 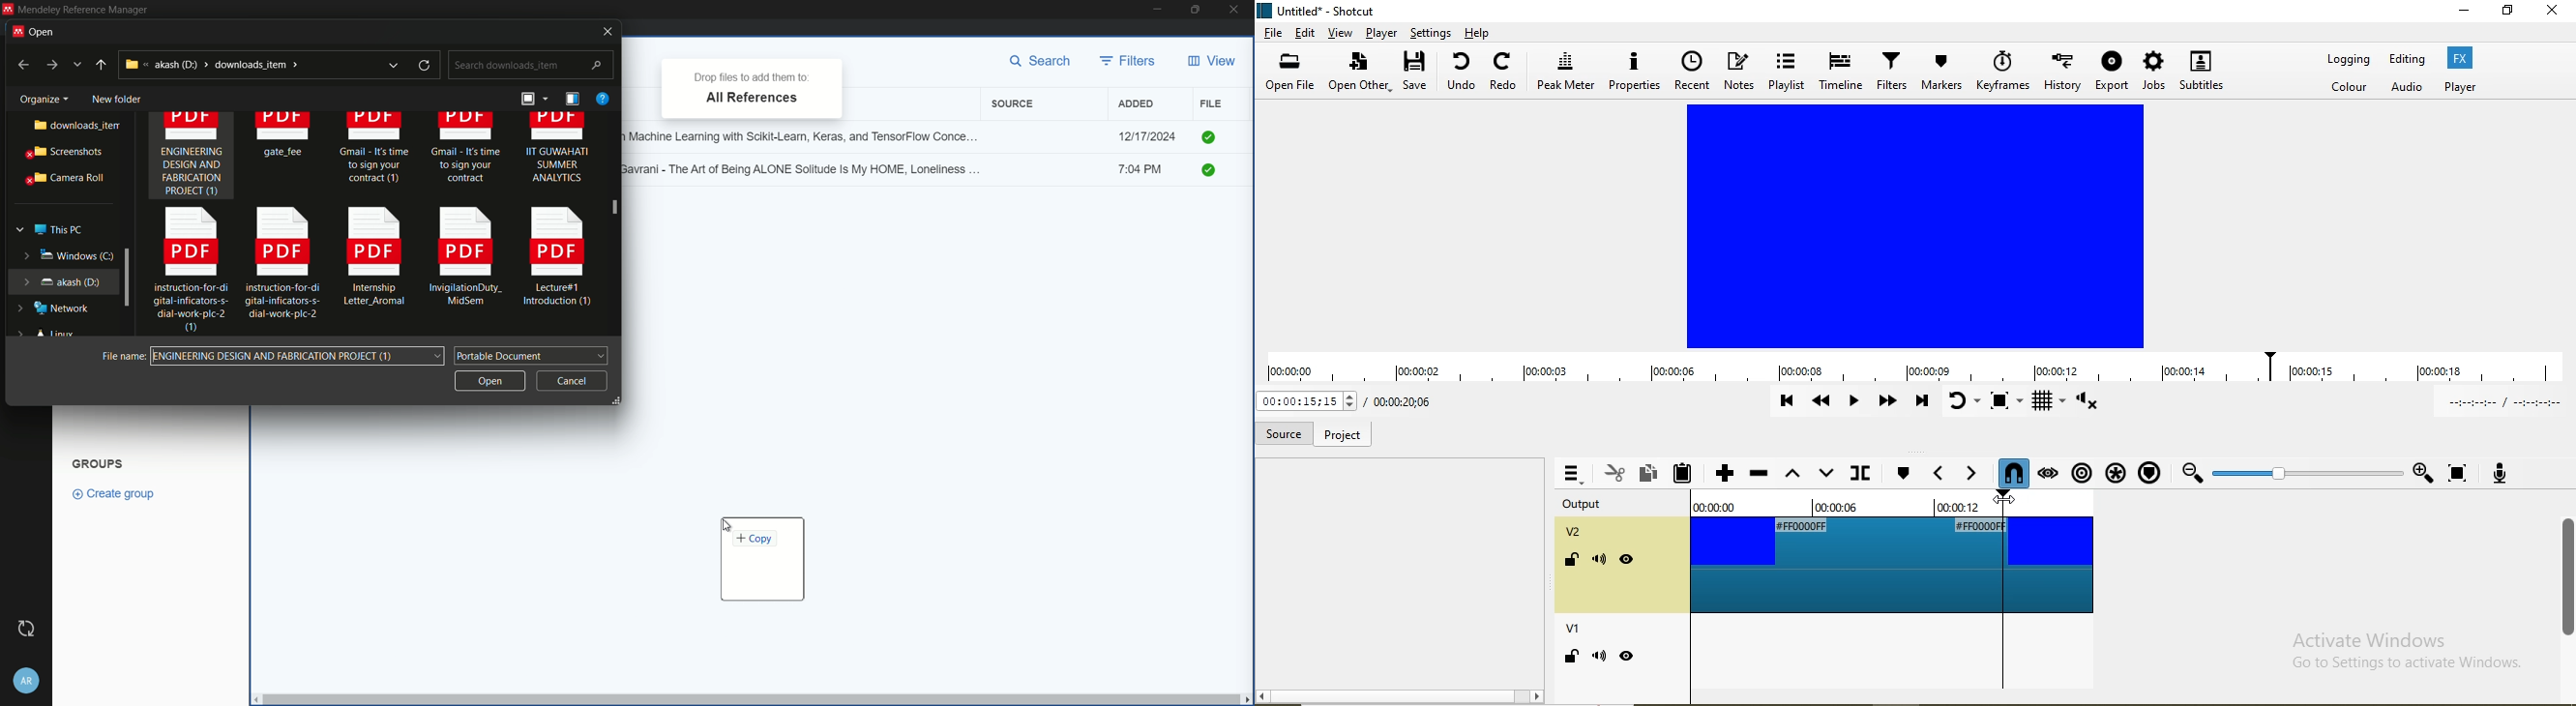 I want to click on mute, so click(x=1599, y=656).